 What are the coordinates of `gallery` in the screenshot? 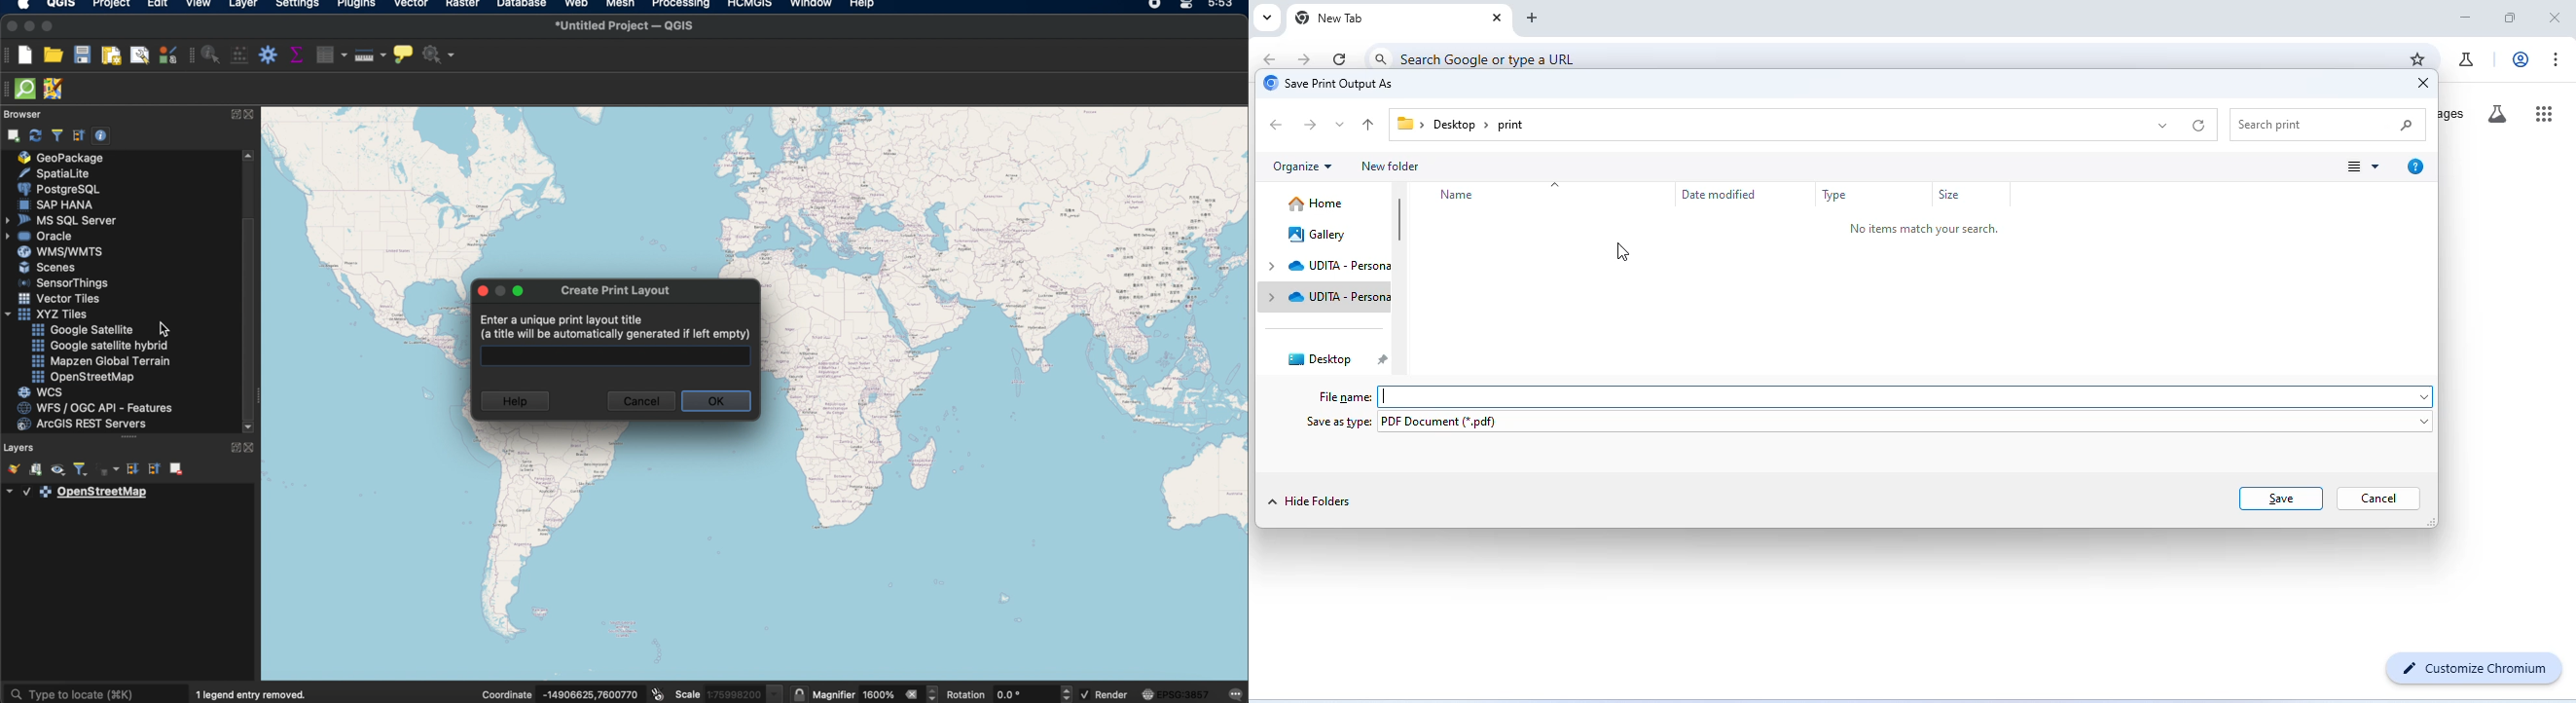 It's located at (1318, 235).